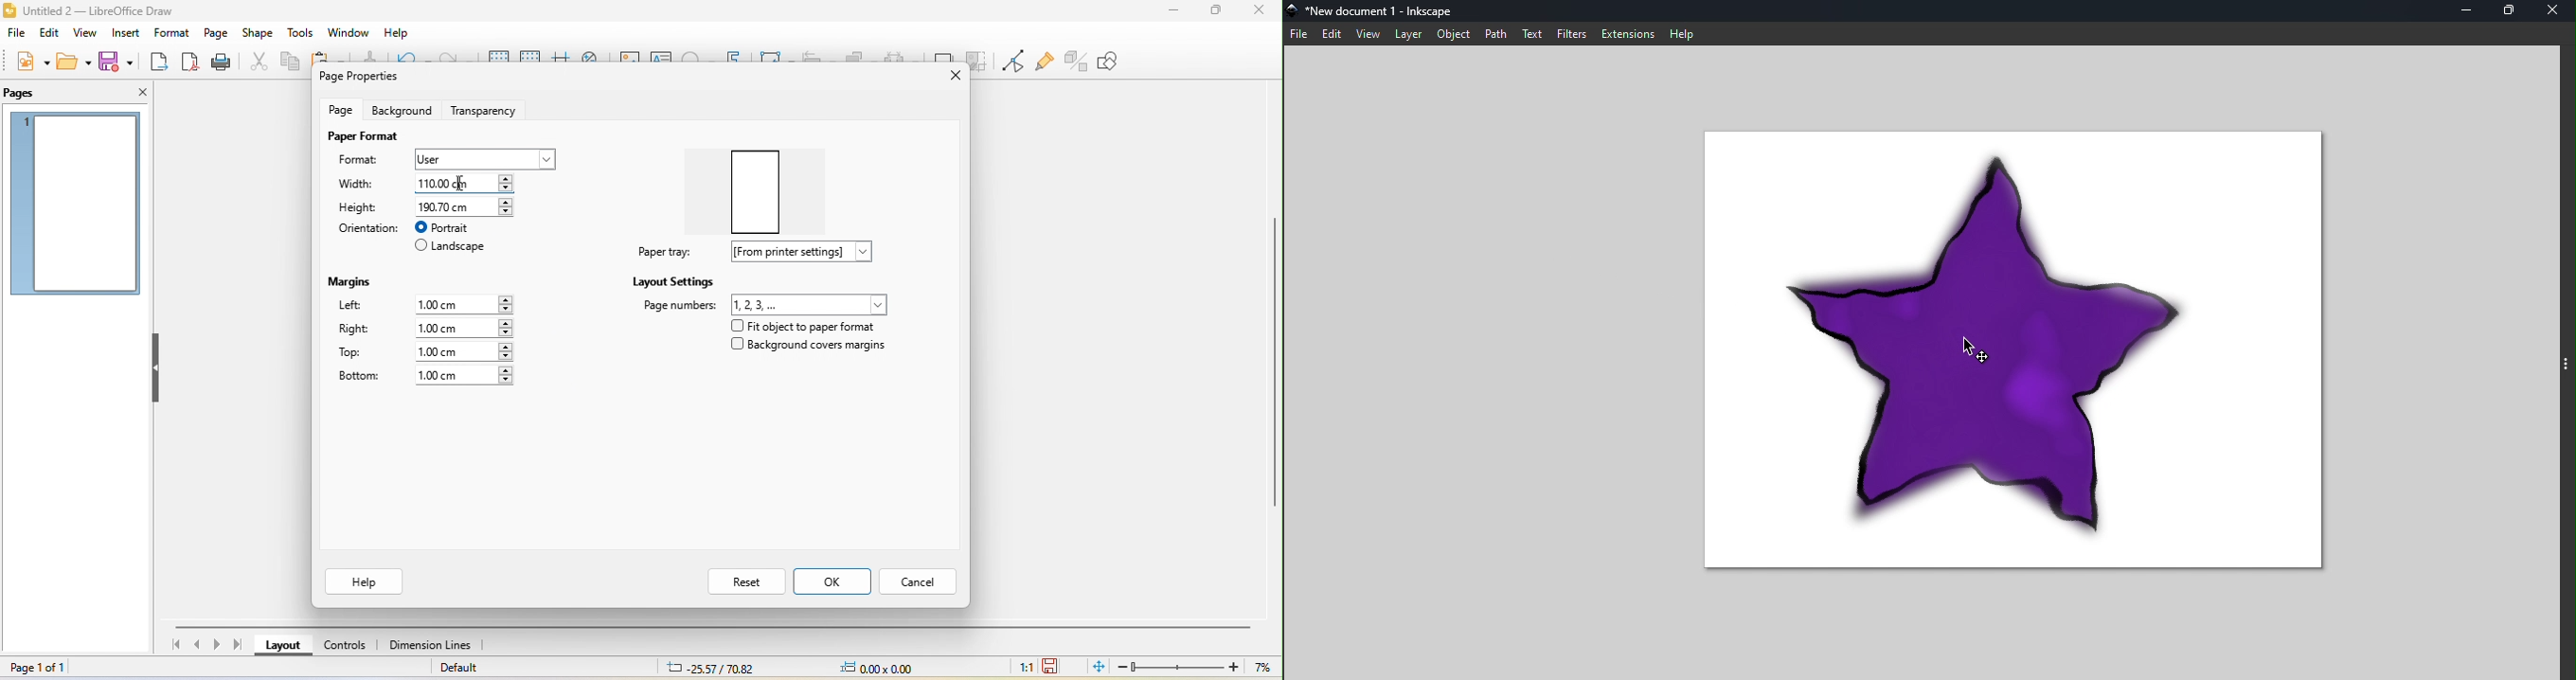  I want to click on minimize, so click(1175, 9).